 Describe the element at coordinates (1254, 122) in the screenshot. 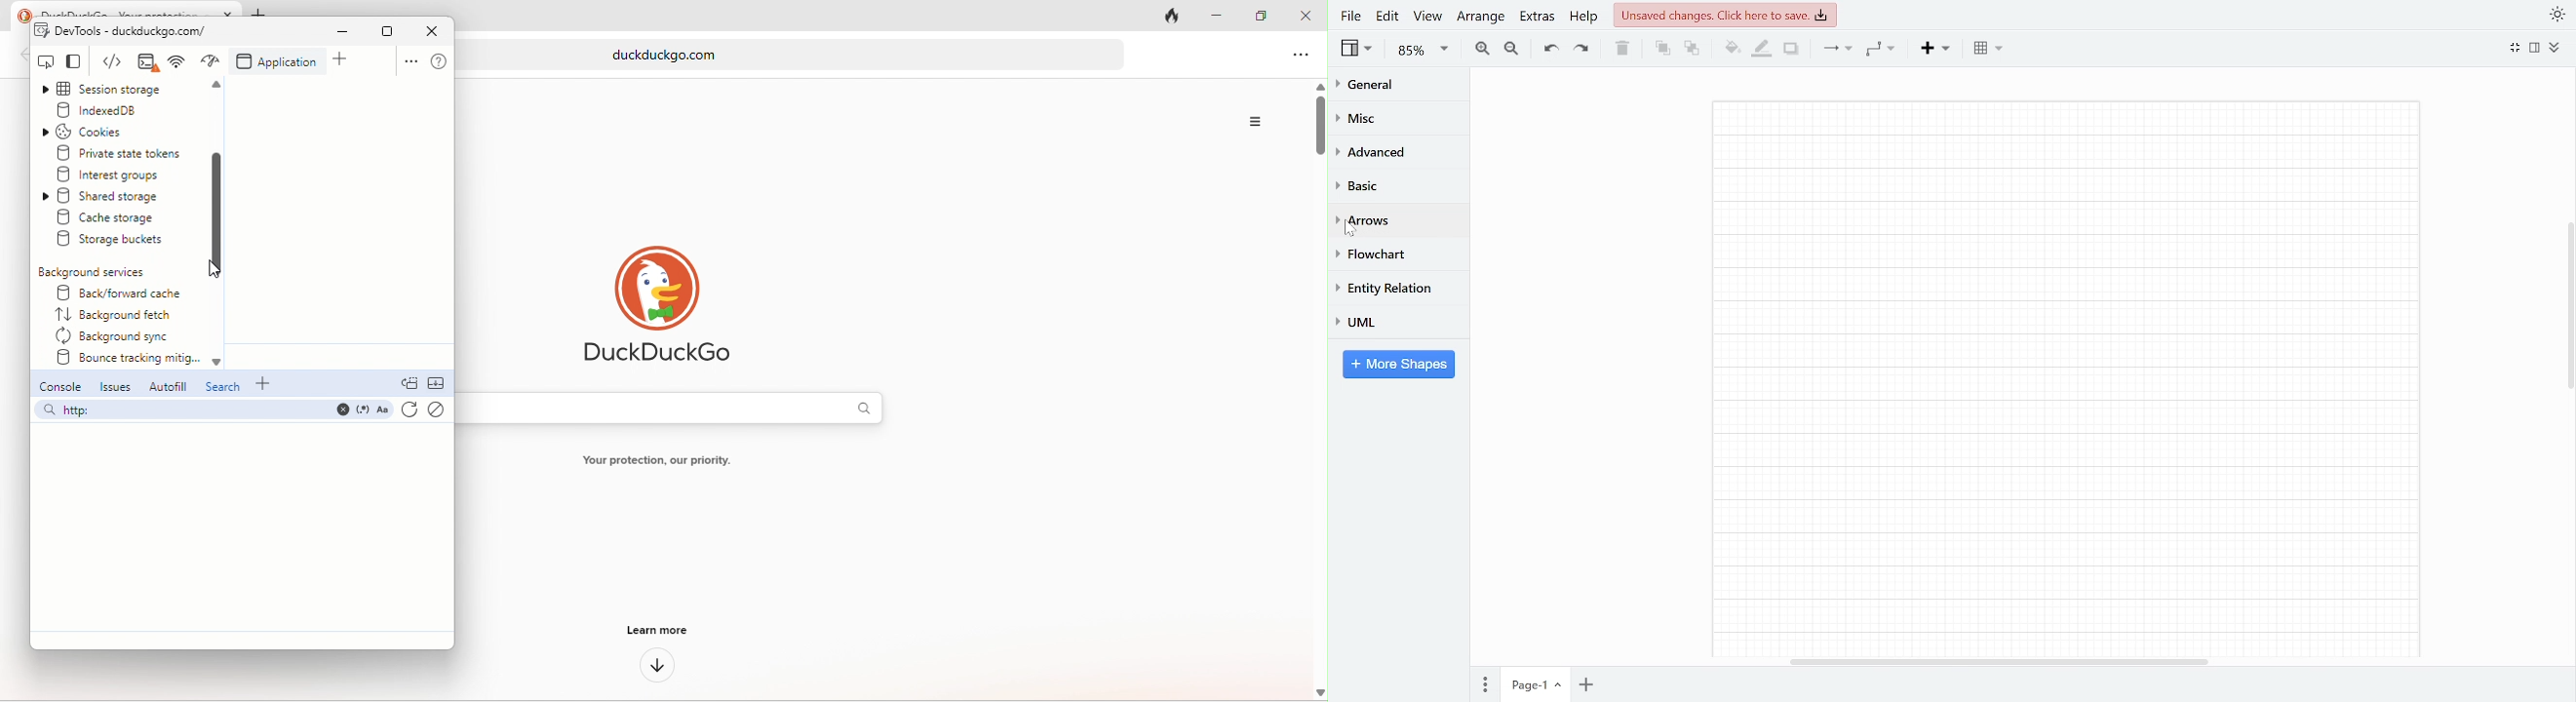

I see `Options` at that location.